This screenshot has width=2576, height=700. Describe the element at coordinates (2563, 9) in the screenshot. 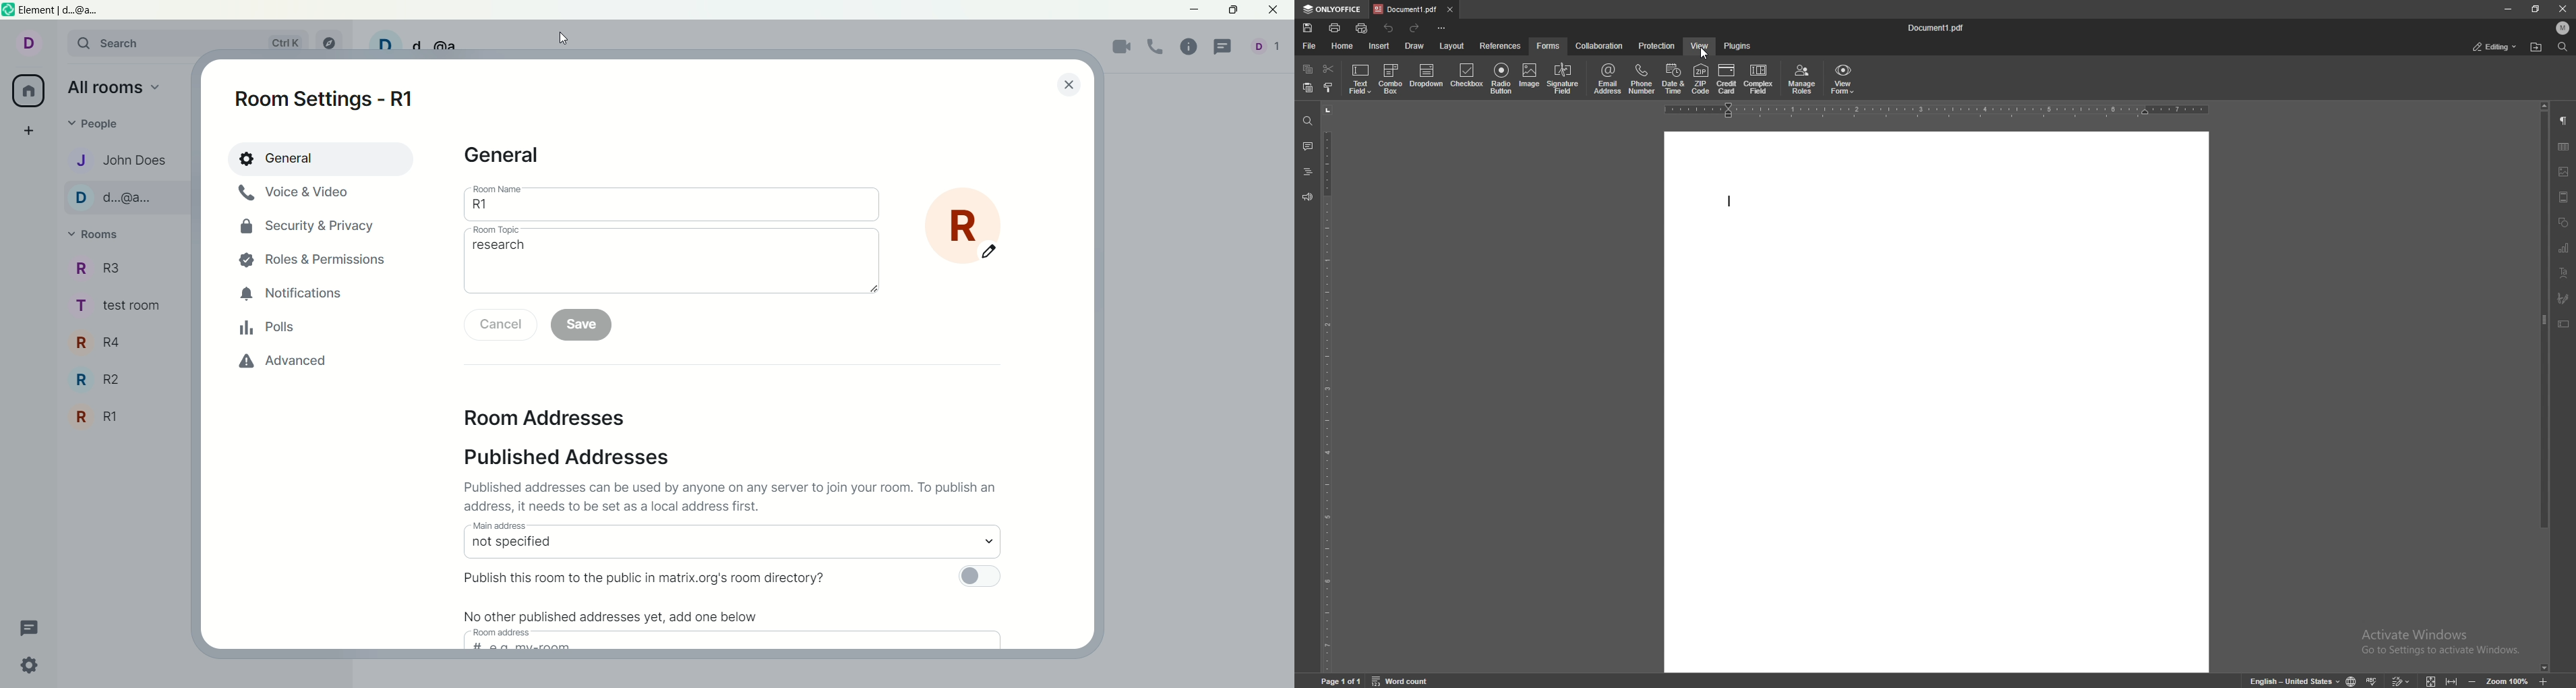

I see `close` at that location.